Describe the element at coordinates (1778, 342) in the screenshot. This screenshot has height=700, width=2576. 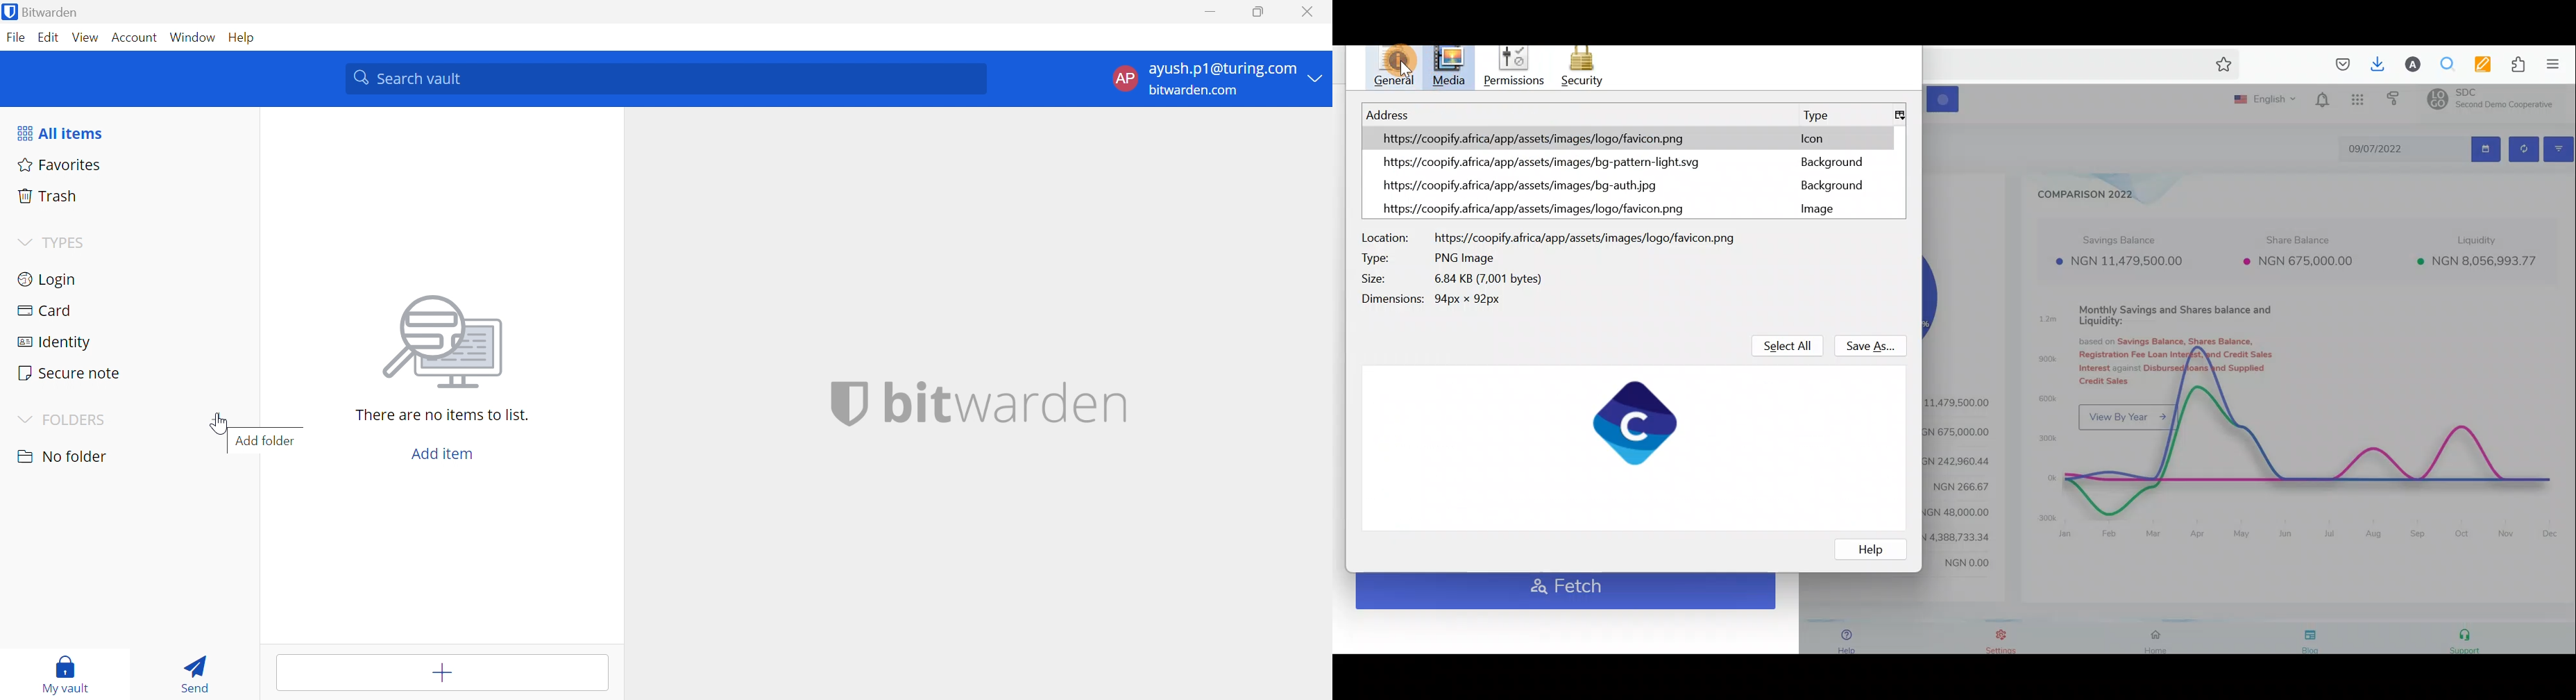
I see `Select all` at that location.